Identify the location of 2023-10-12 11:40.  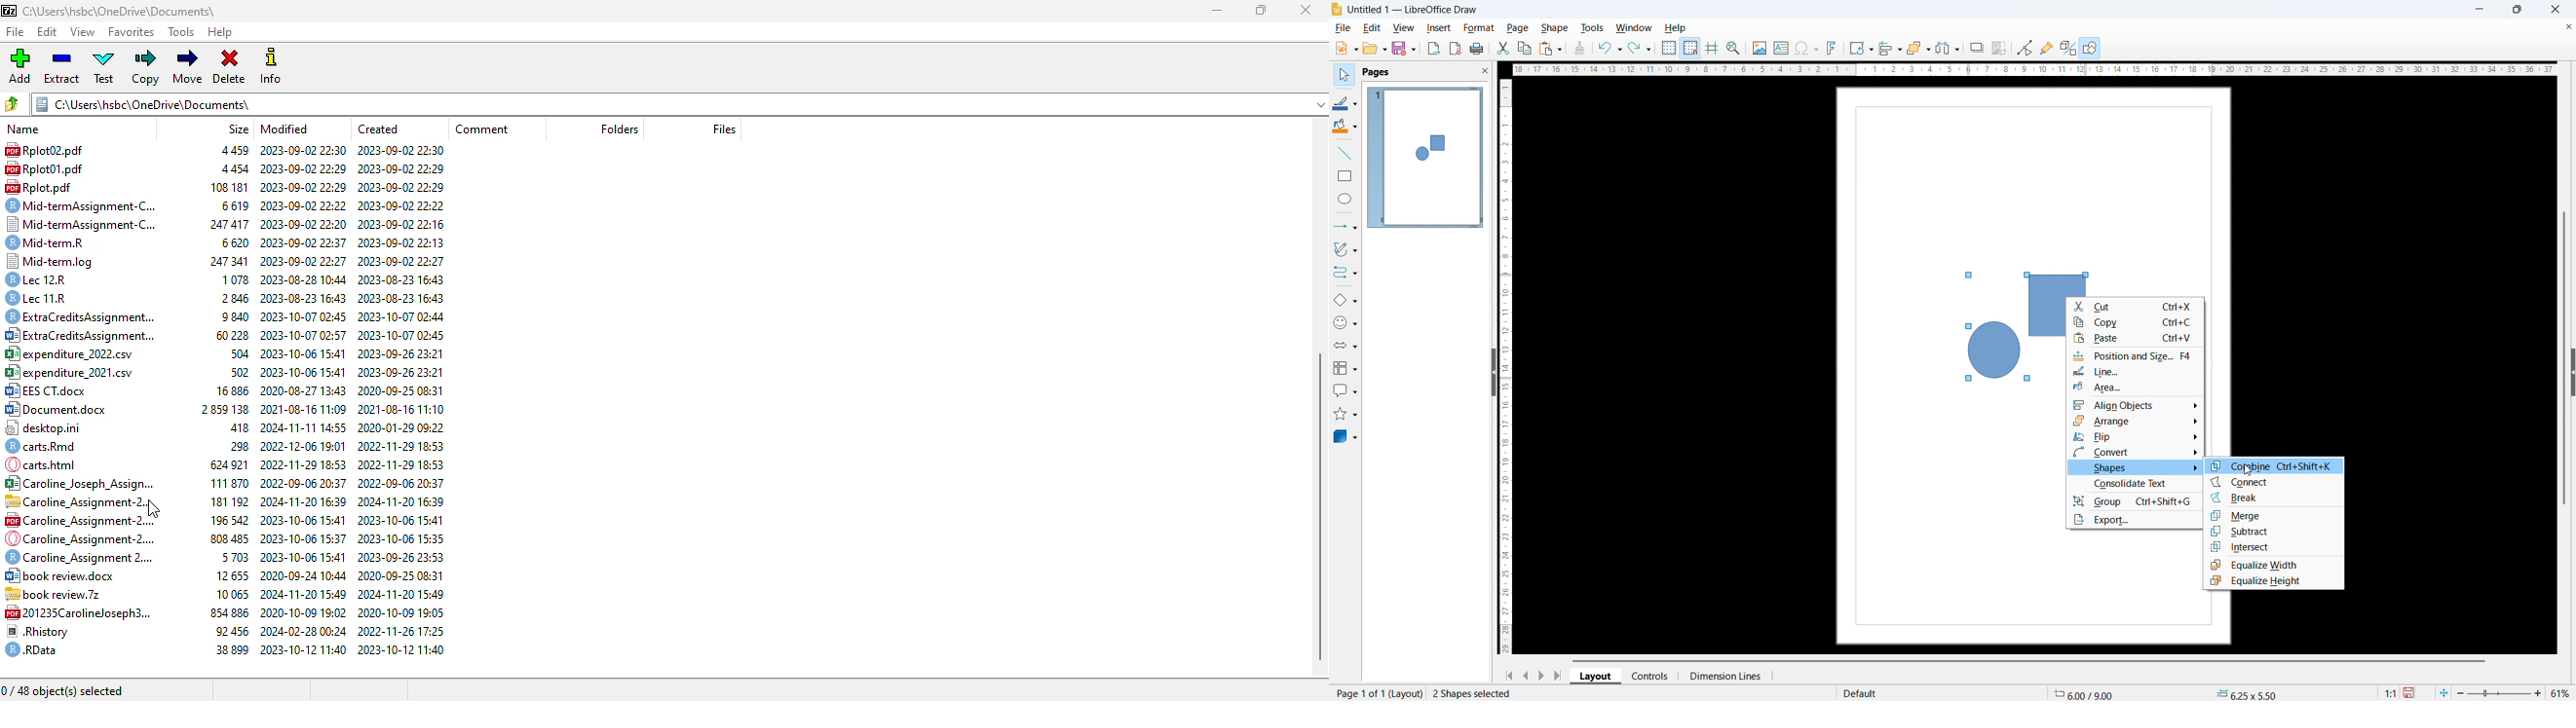
(304, 649).